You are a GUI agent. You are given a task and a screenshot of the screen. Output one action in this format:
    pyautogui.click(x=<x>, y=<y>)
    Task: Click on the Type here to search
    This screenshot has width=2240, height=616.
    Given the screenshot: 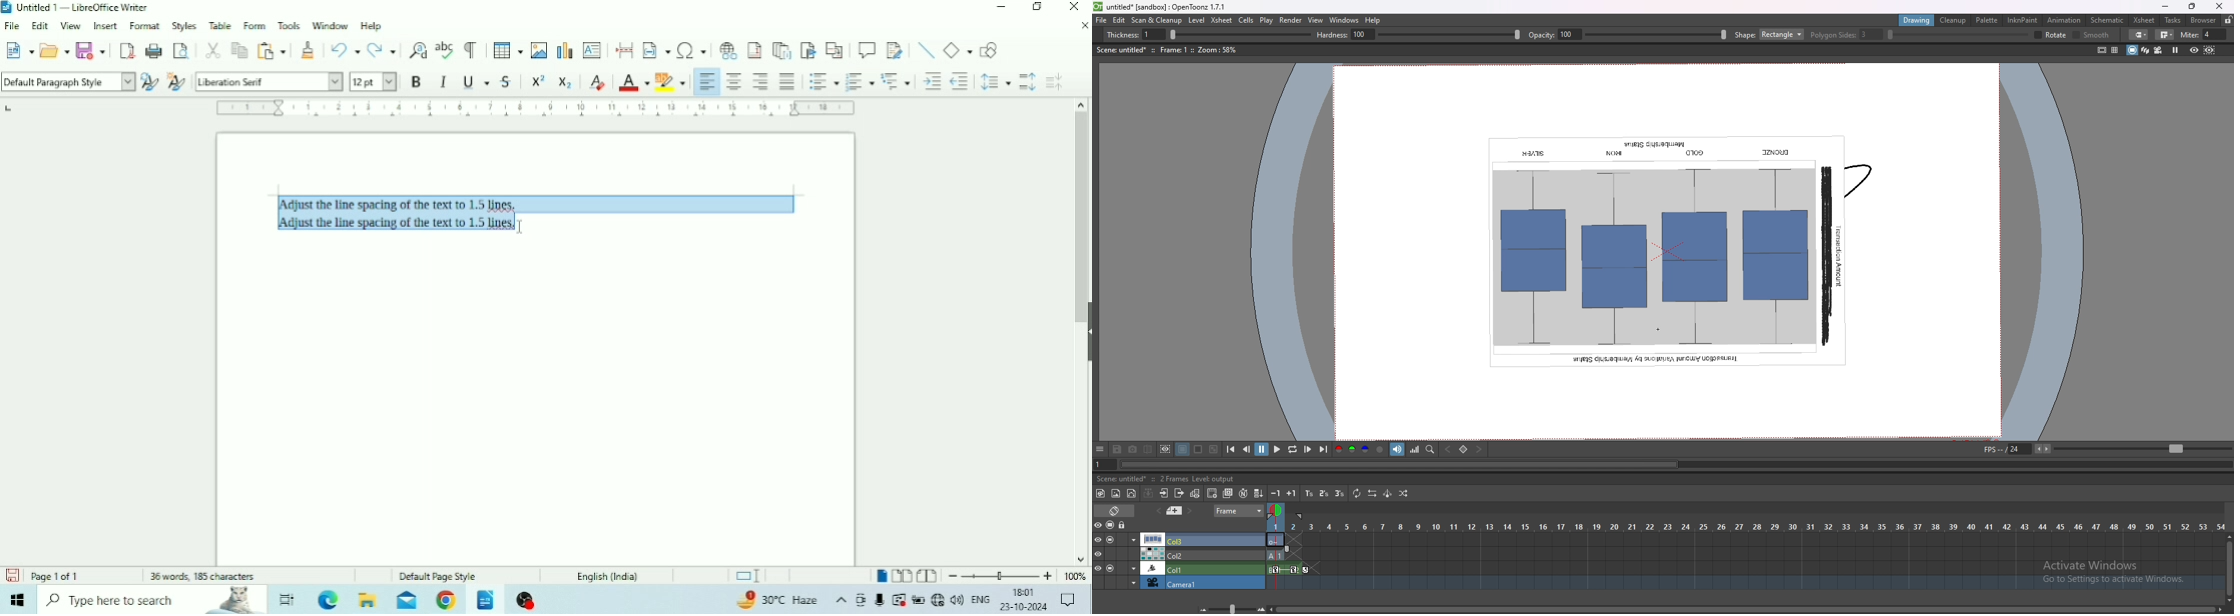 What is the action you would take?
    pyautogui.click(x=152, y=600)
    